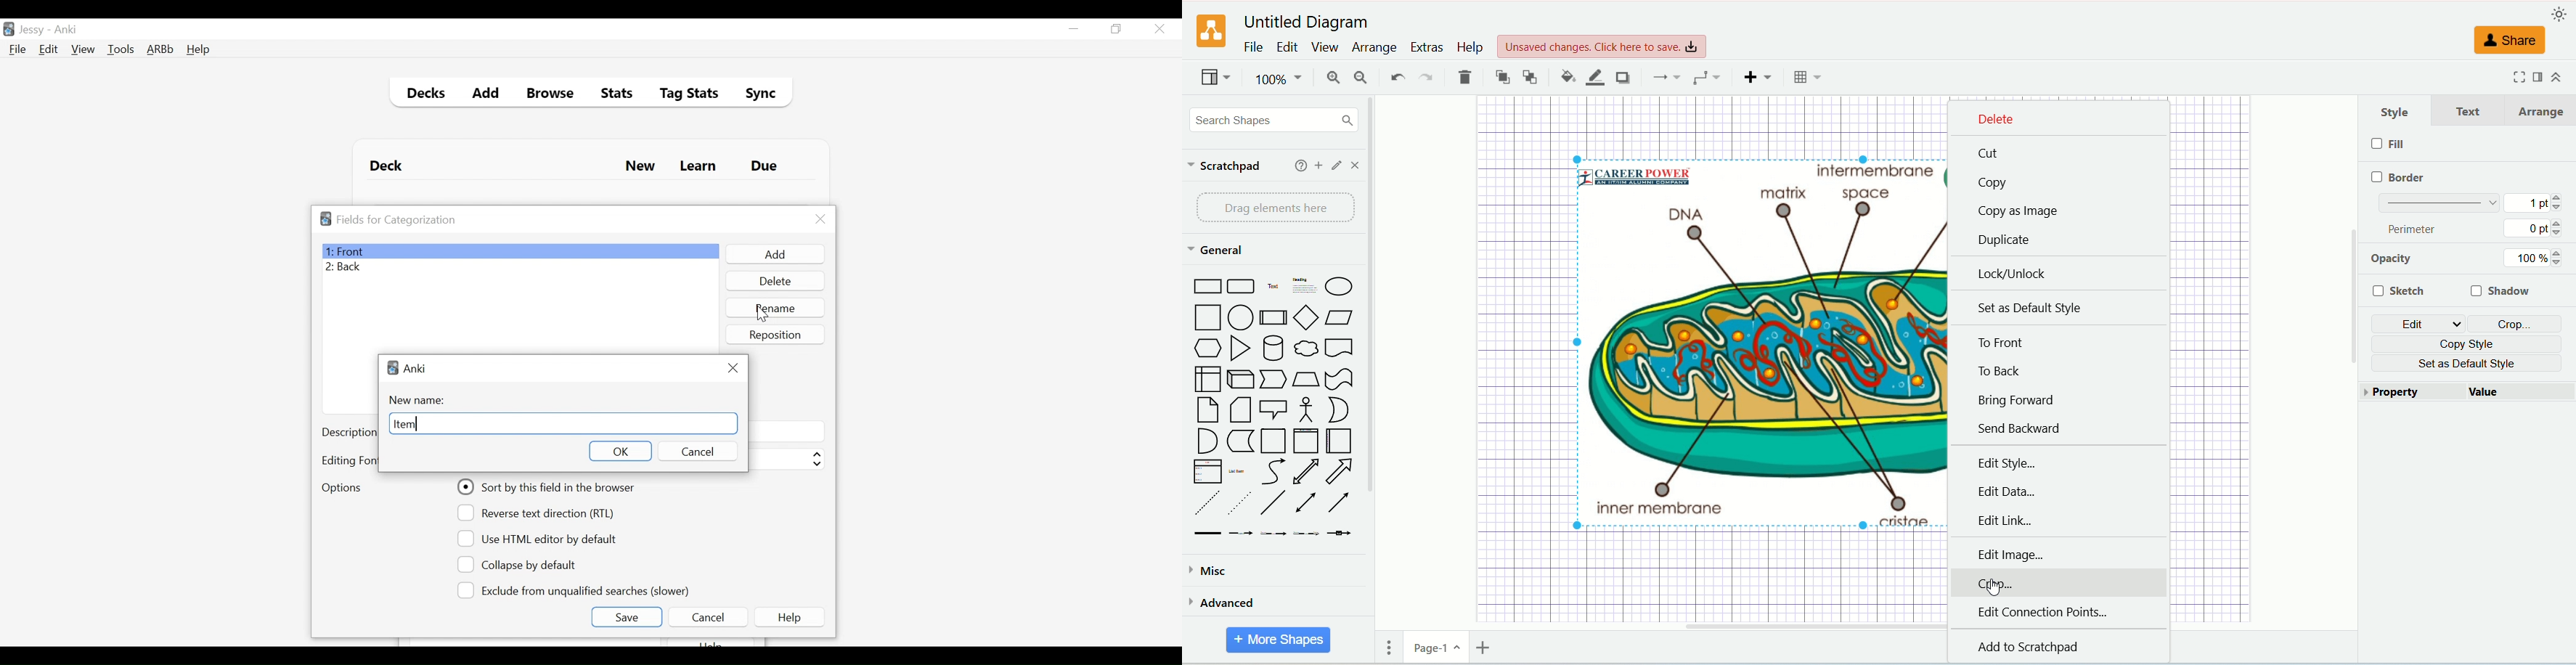 This screenshot has height=672, width=2576. What do you see at coordinates (1995, 586) in the screenshot?
I see `Cursor Position` at bounding box center [1995, 586].